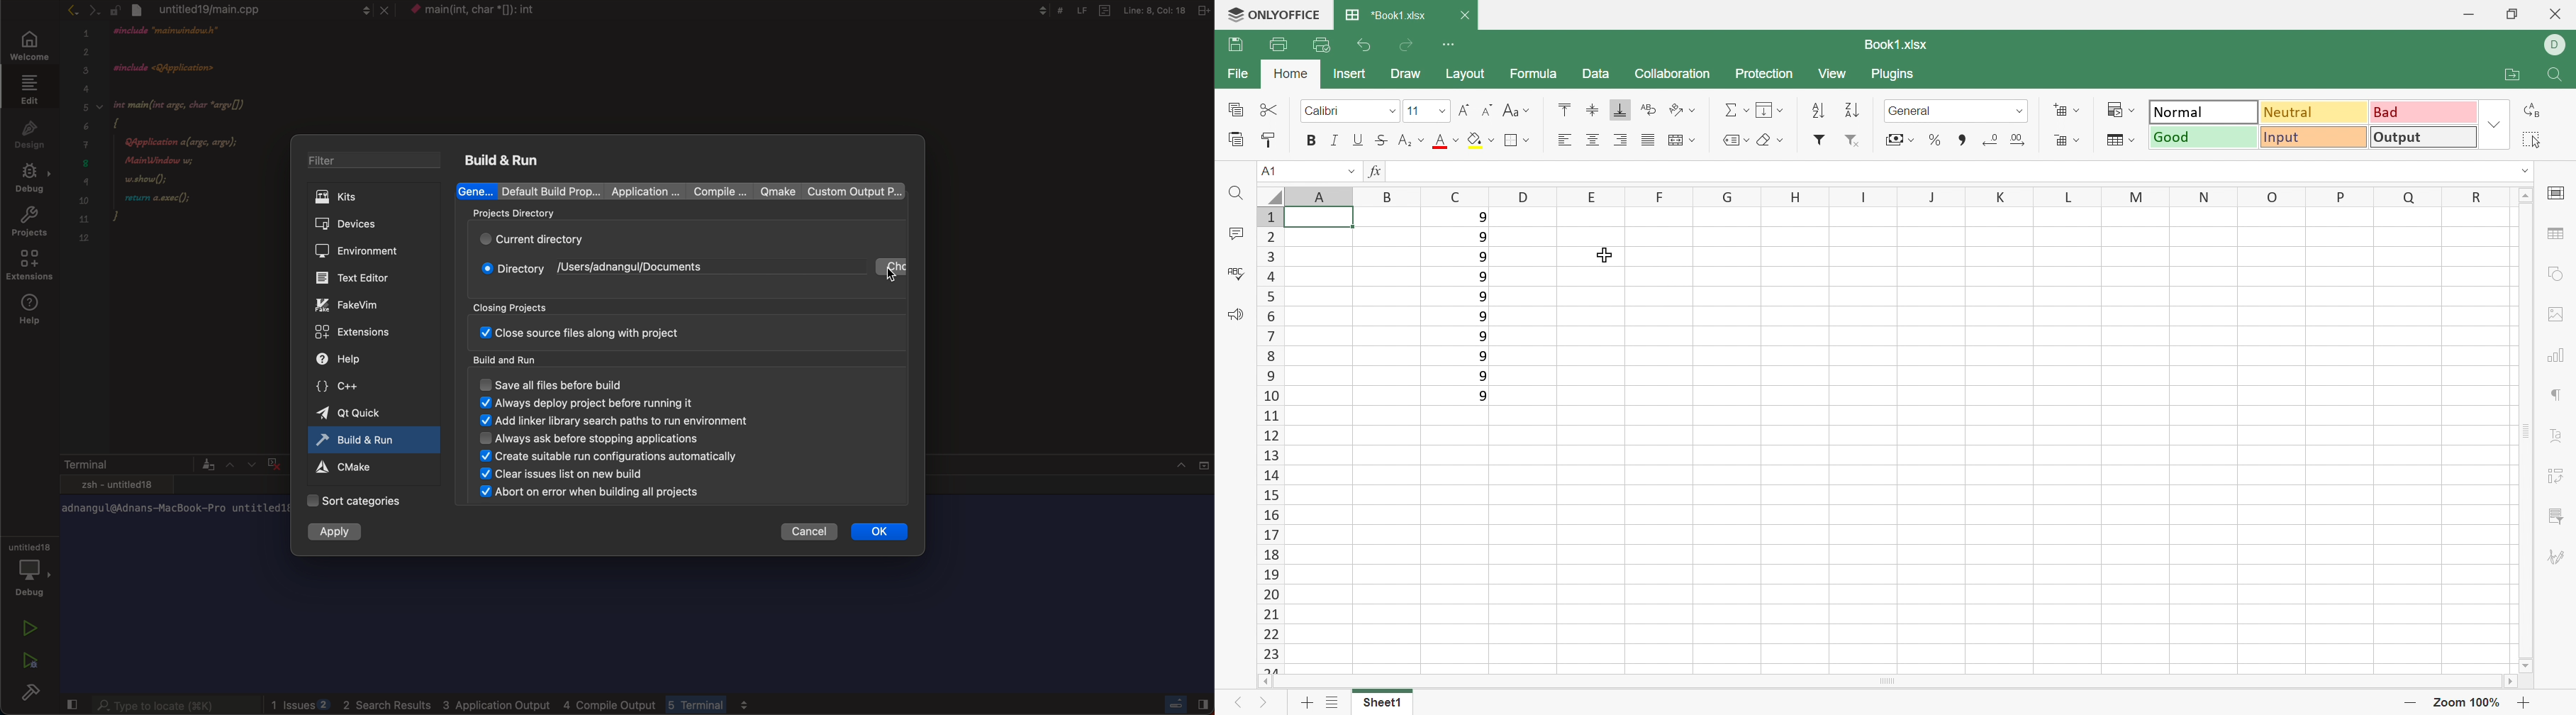 The image size is (2576, 728). I want to click on add linker binary, so click(609, 422).